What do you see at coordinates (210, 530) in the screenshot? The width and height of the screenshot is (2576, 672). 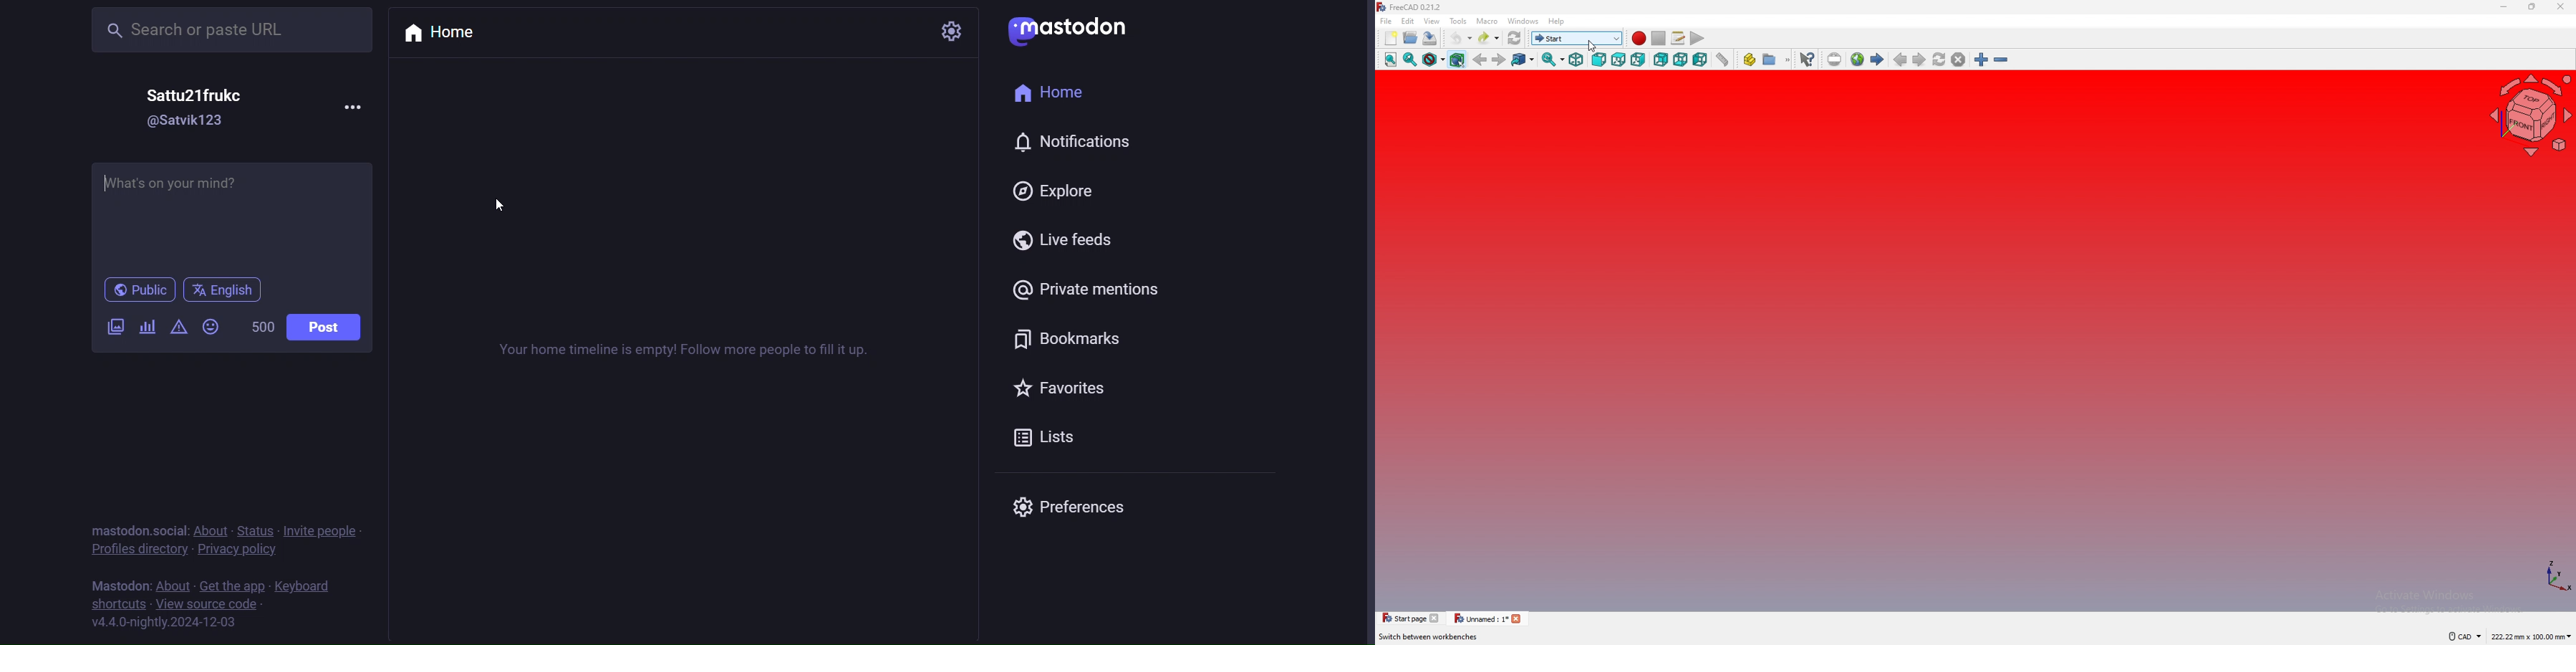 I see `about` at bounding box center [210, 530].